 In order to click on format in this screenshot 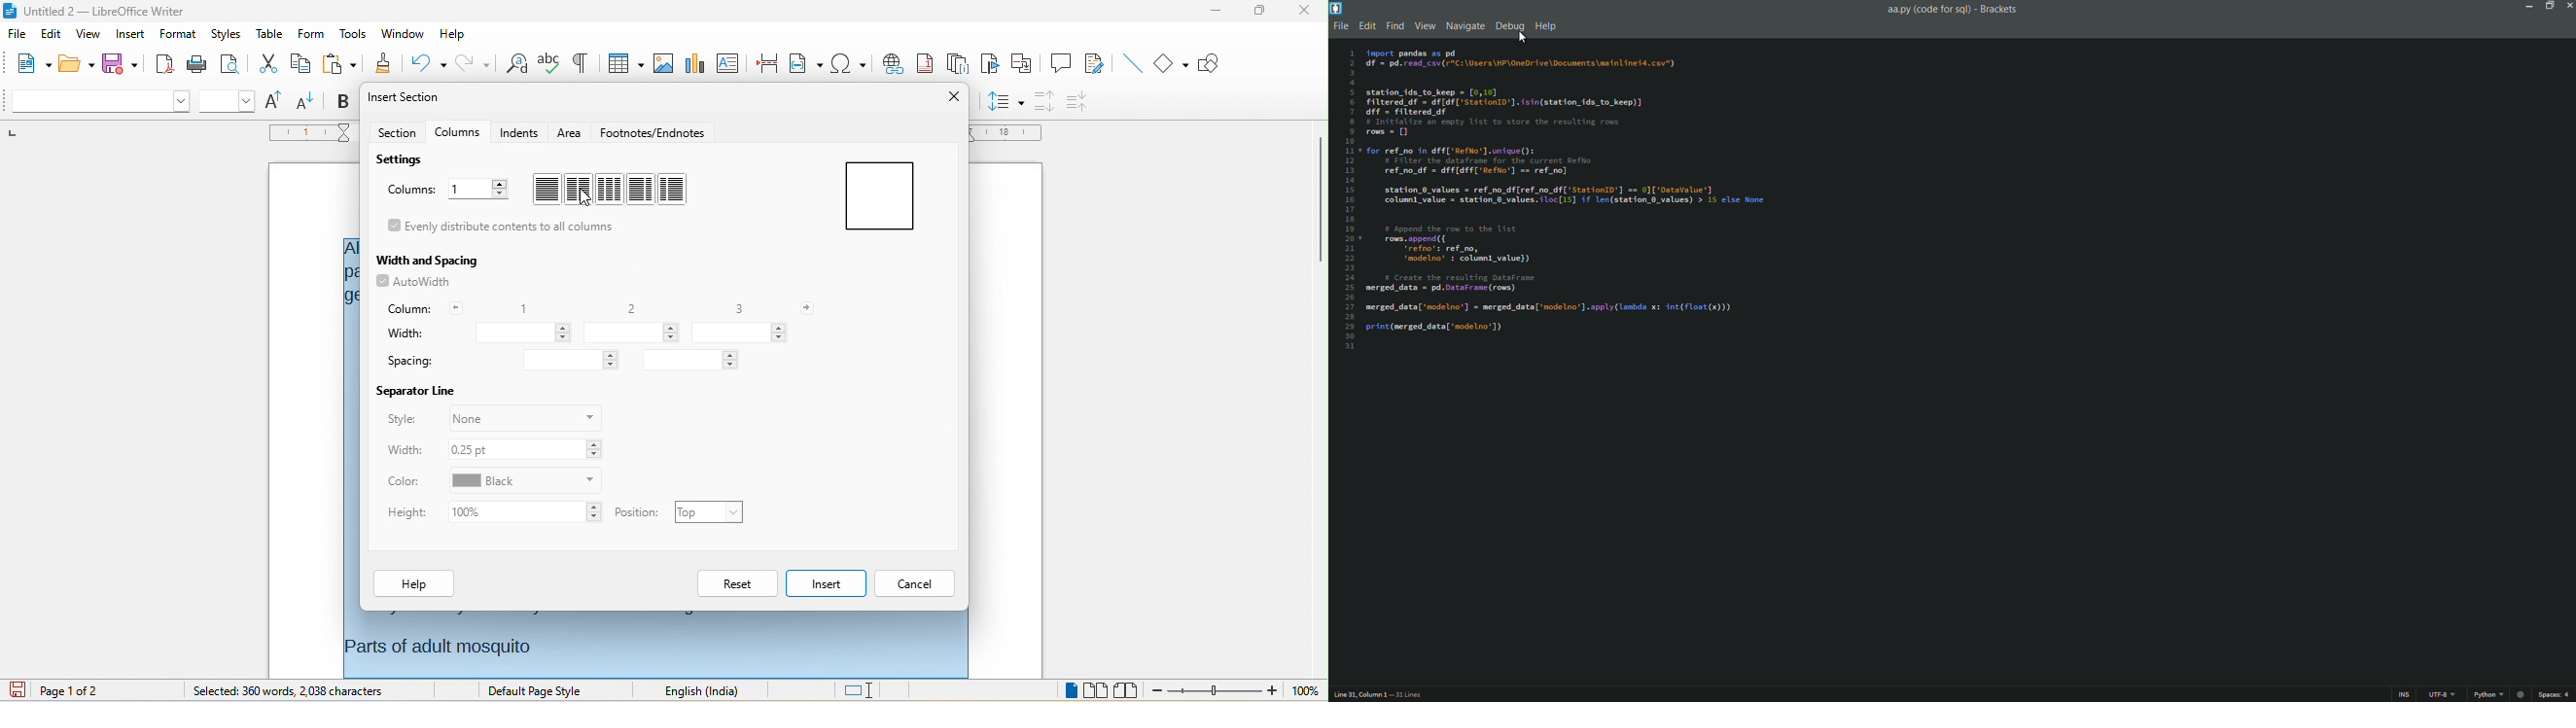, I will do `click(177, 34)`.